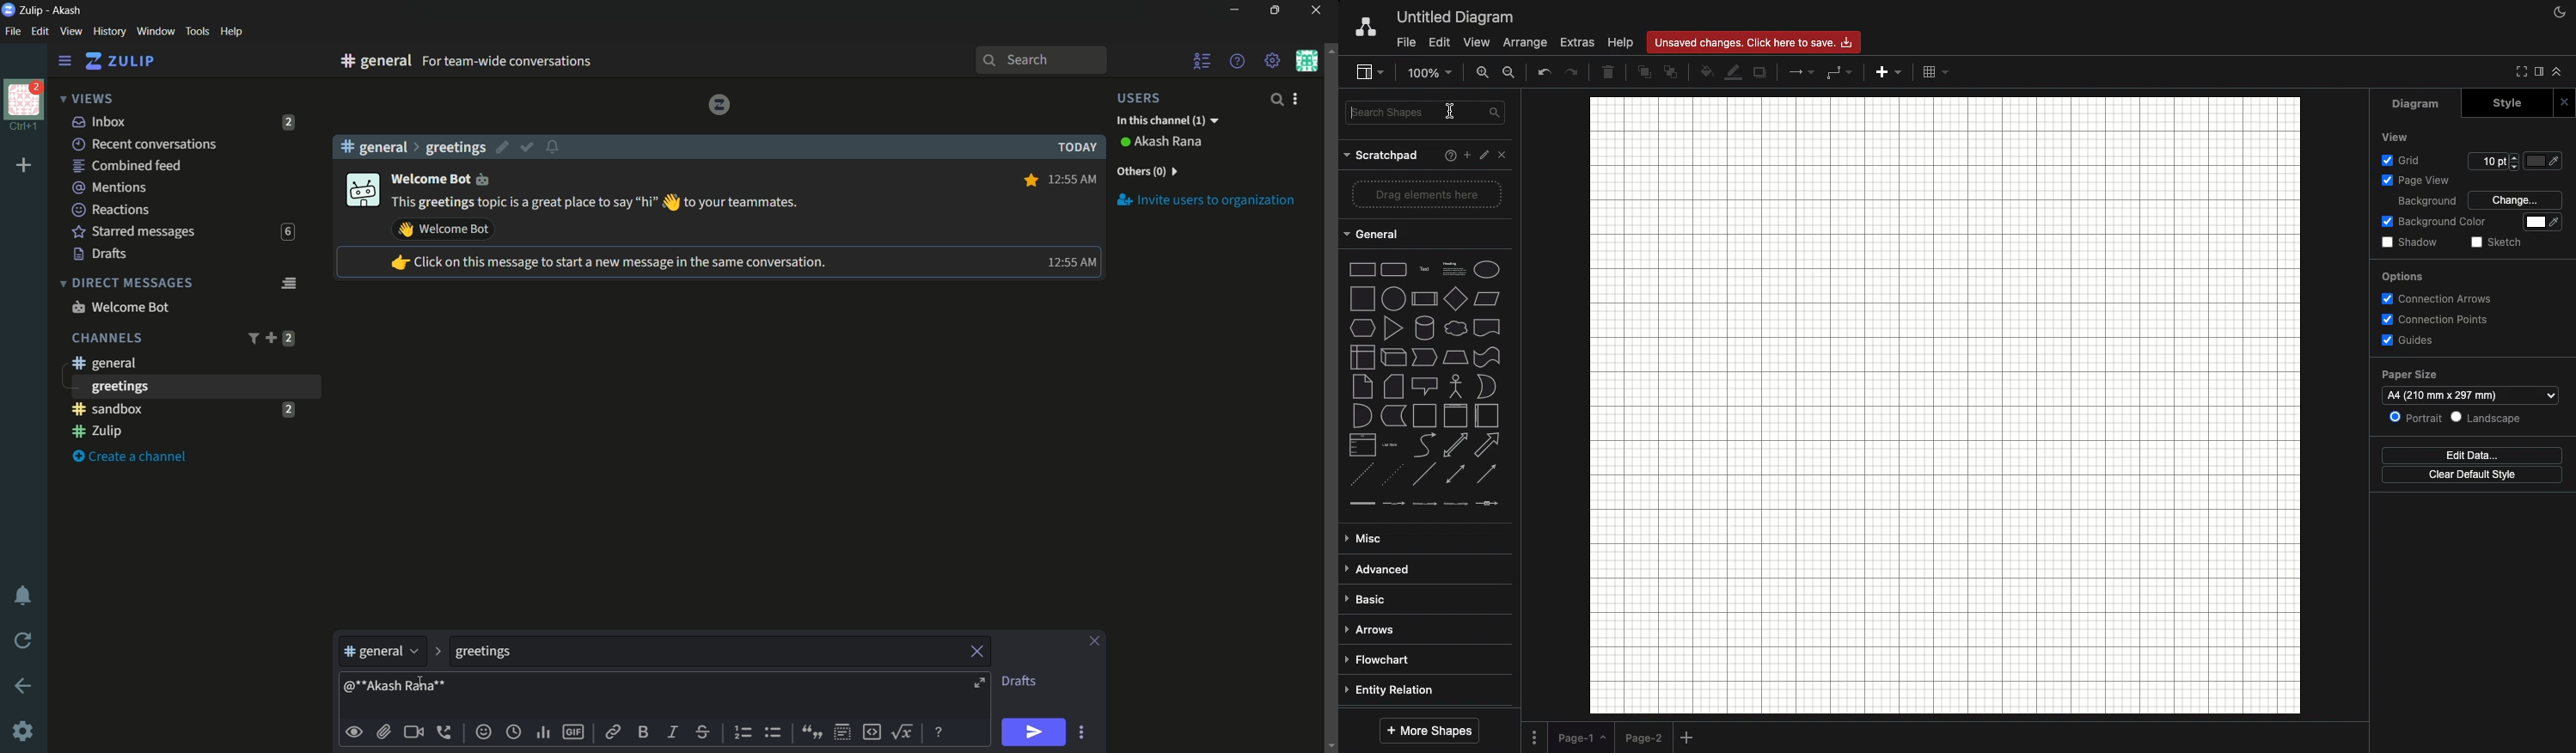  I want to click on Redo, so click(1574, 71).